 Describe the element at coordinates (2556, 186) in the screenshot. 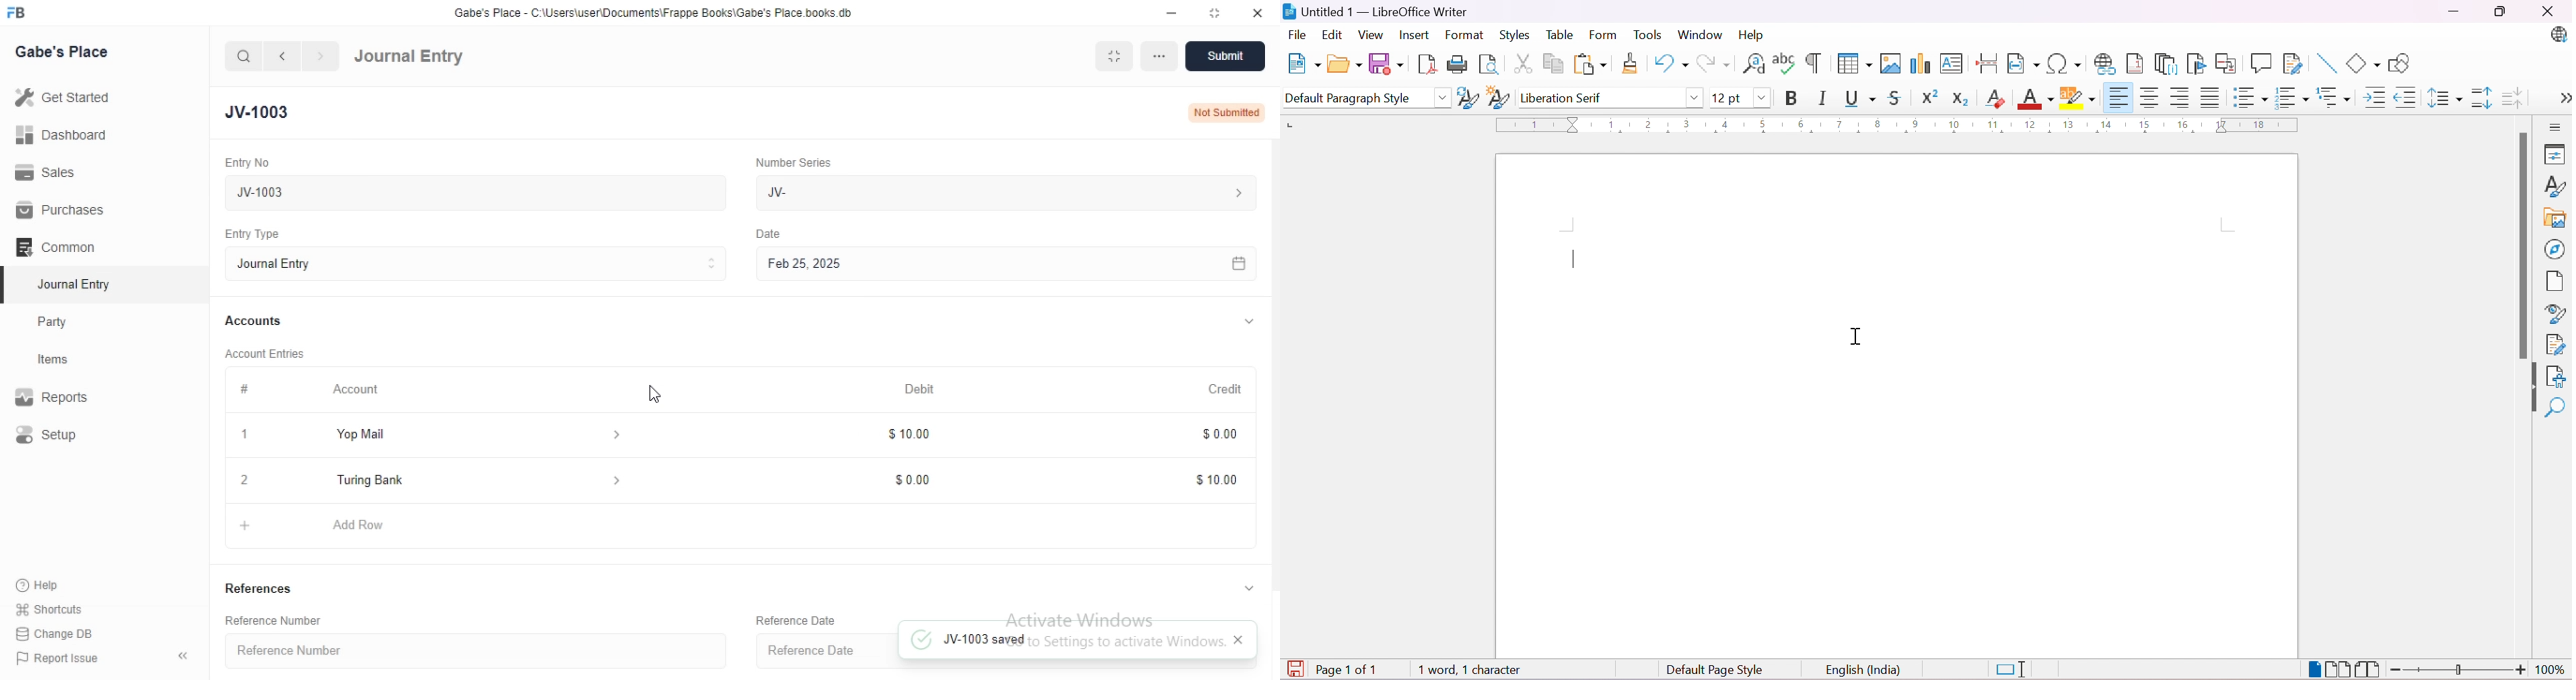

I see `Styles` at that location.